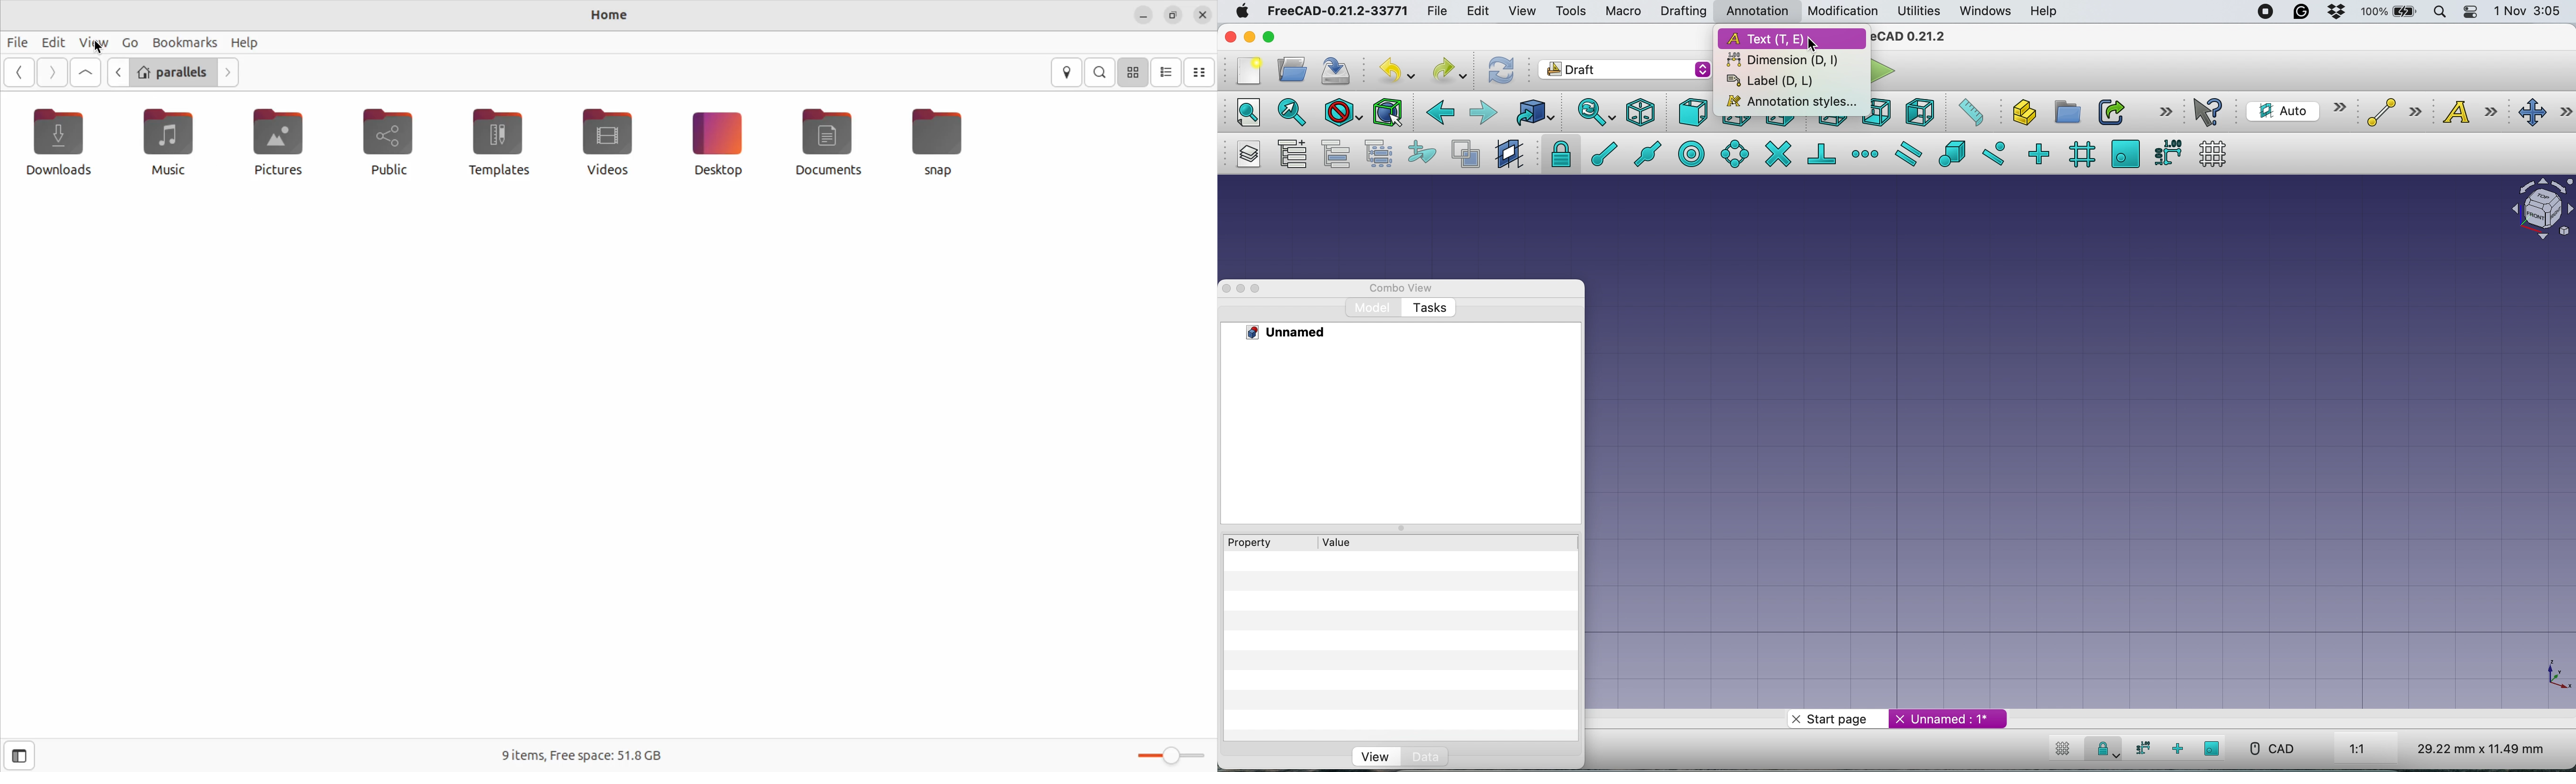 The width and height of the screenshot is (2576, 784). What do you see at coordinates (1298, 333) in the screenshot?
I see `unnamed` at bounding box center [1298, 333].